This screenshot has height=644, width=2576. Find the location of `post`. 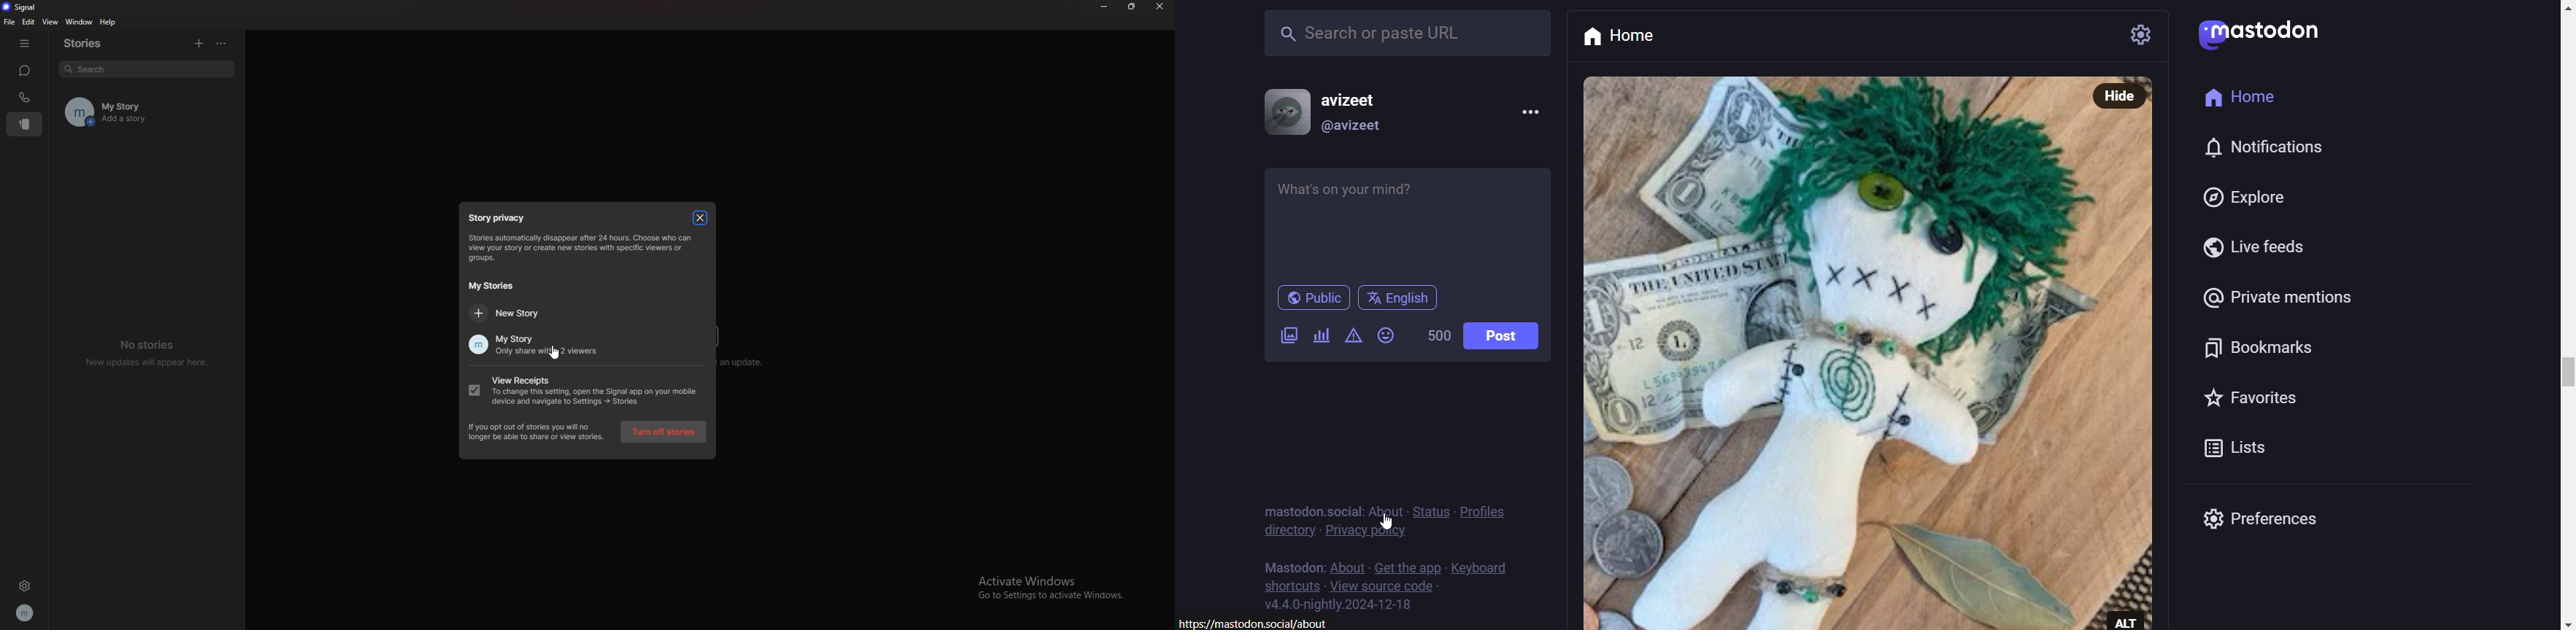

post is located at coordinates (1500, 336).